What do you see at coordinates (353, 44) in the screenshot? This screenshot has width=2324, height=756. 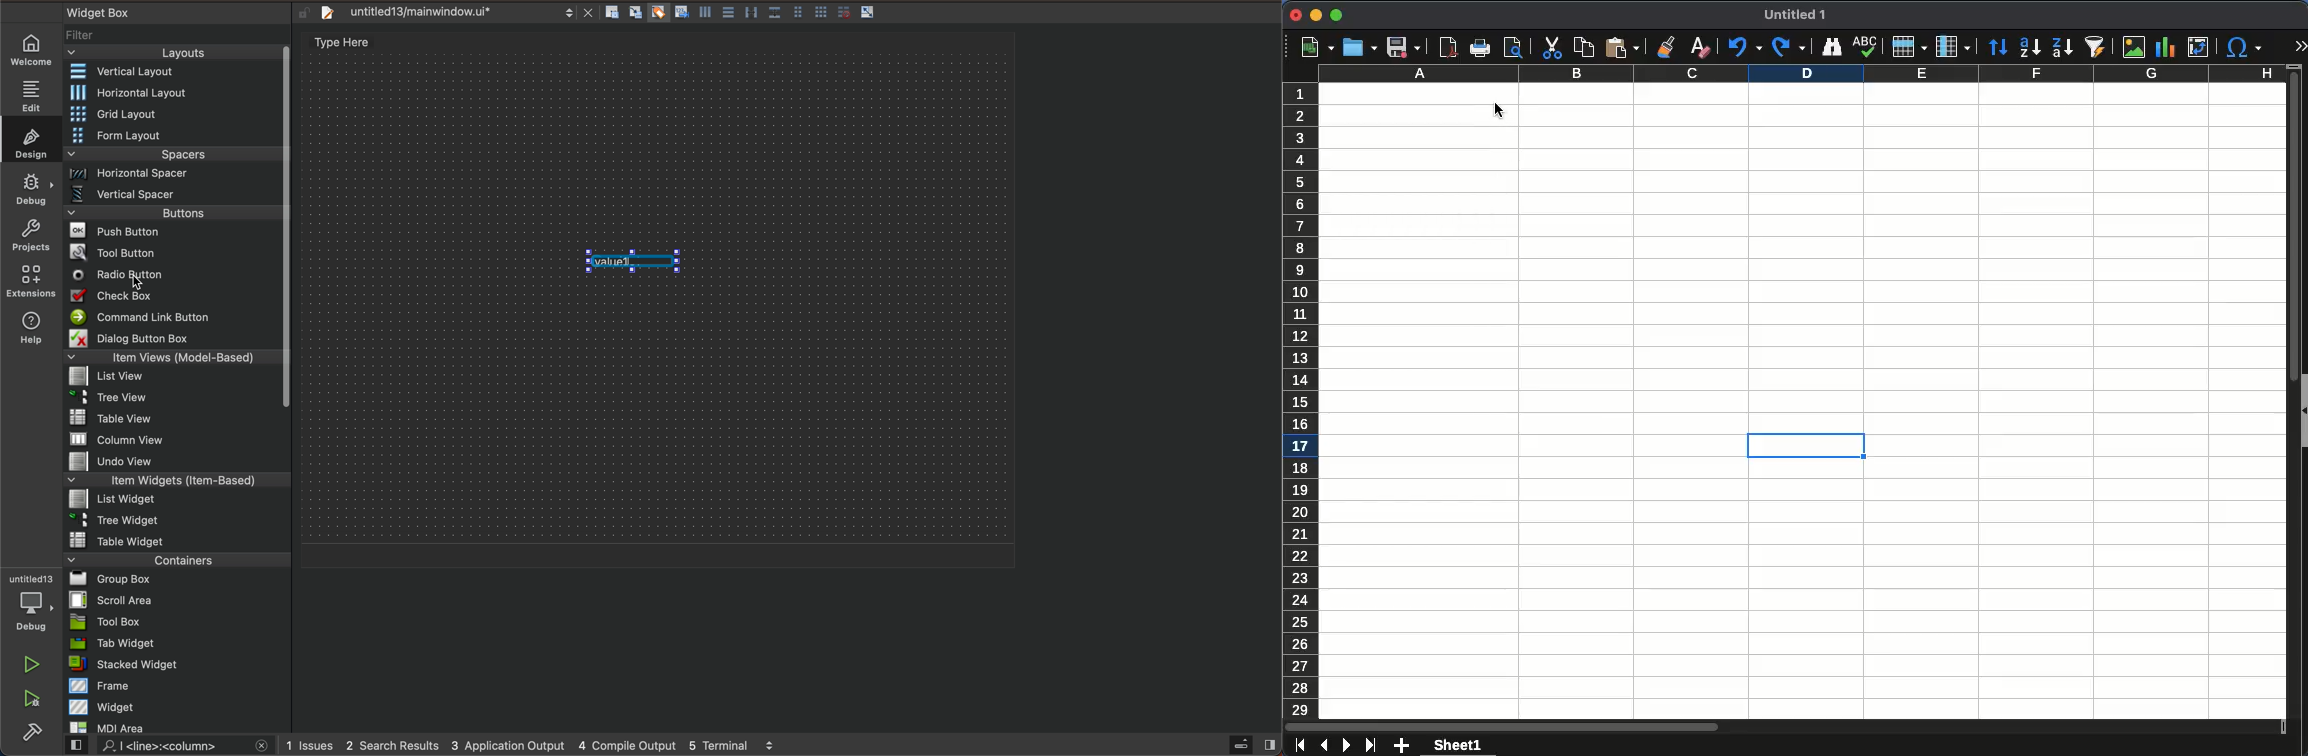 I see `type here` at bounding box center [353, 44].